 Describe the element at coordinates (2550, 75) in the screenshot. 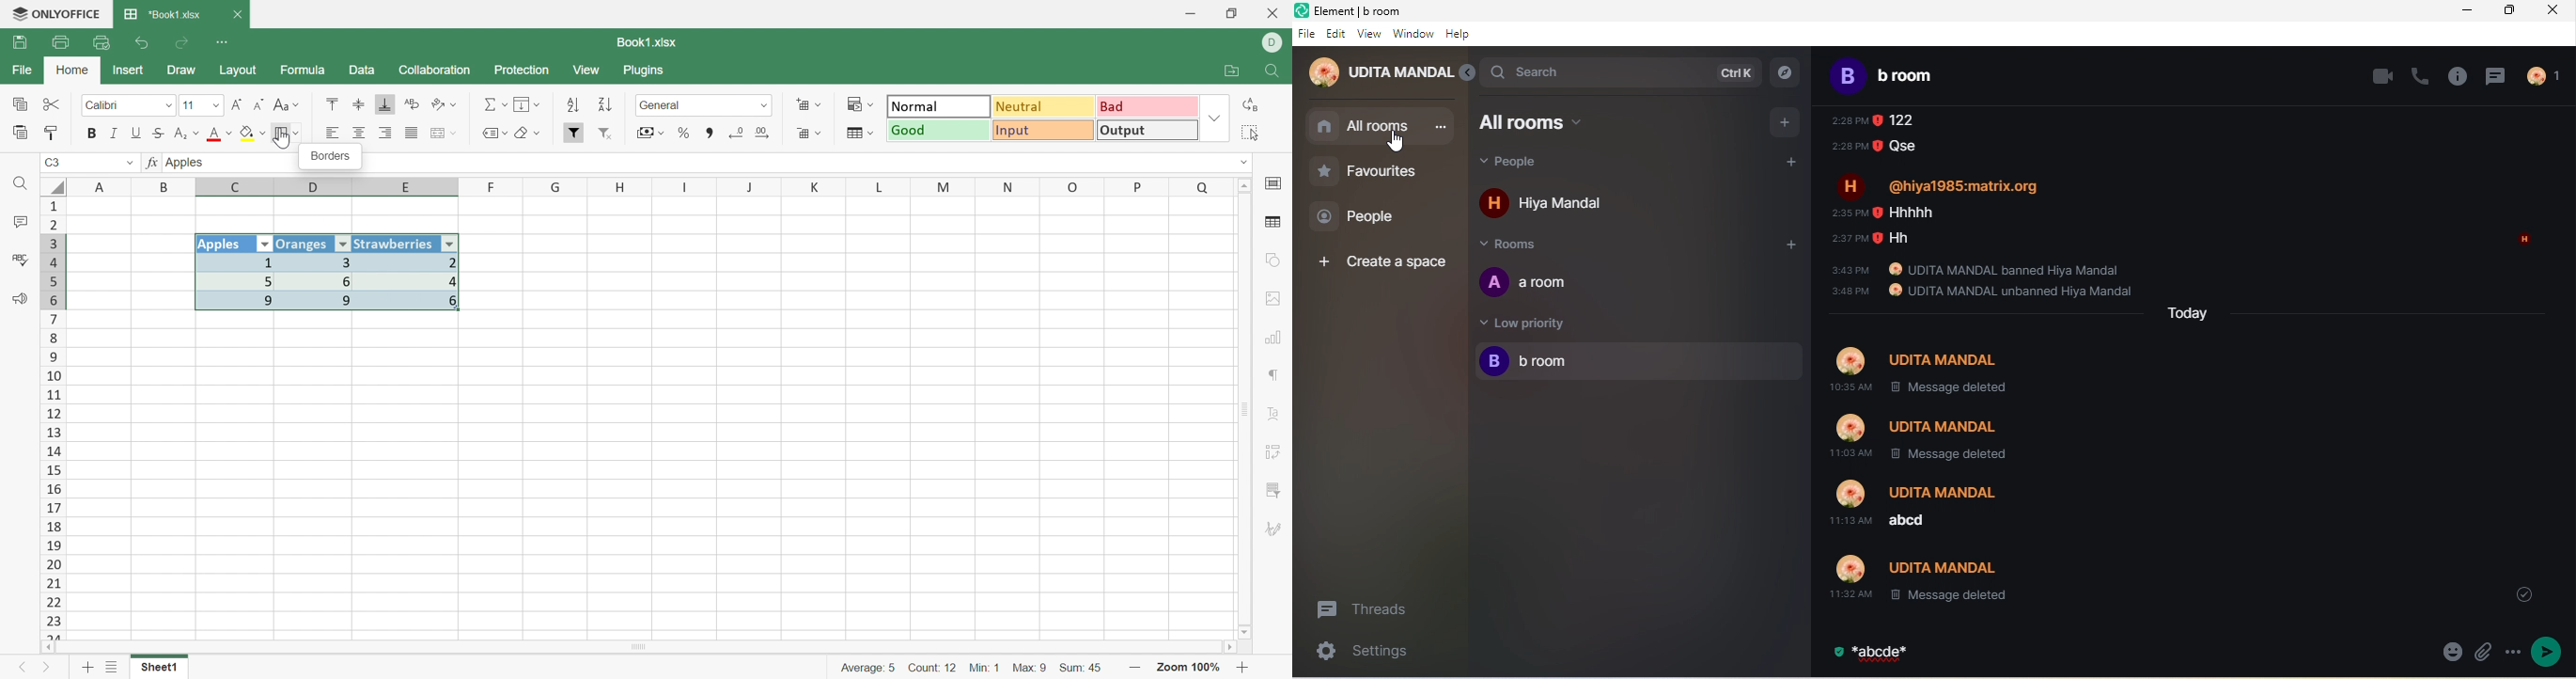

I see `people` at that location.